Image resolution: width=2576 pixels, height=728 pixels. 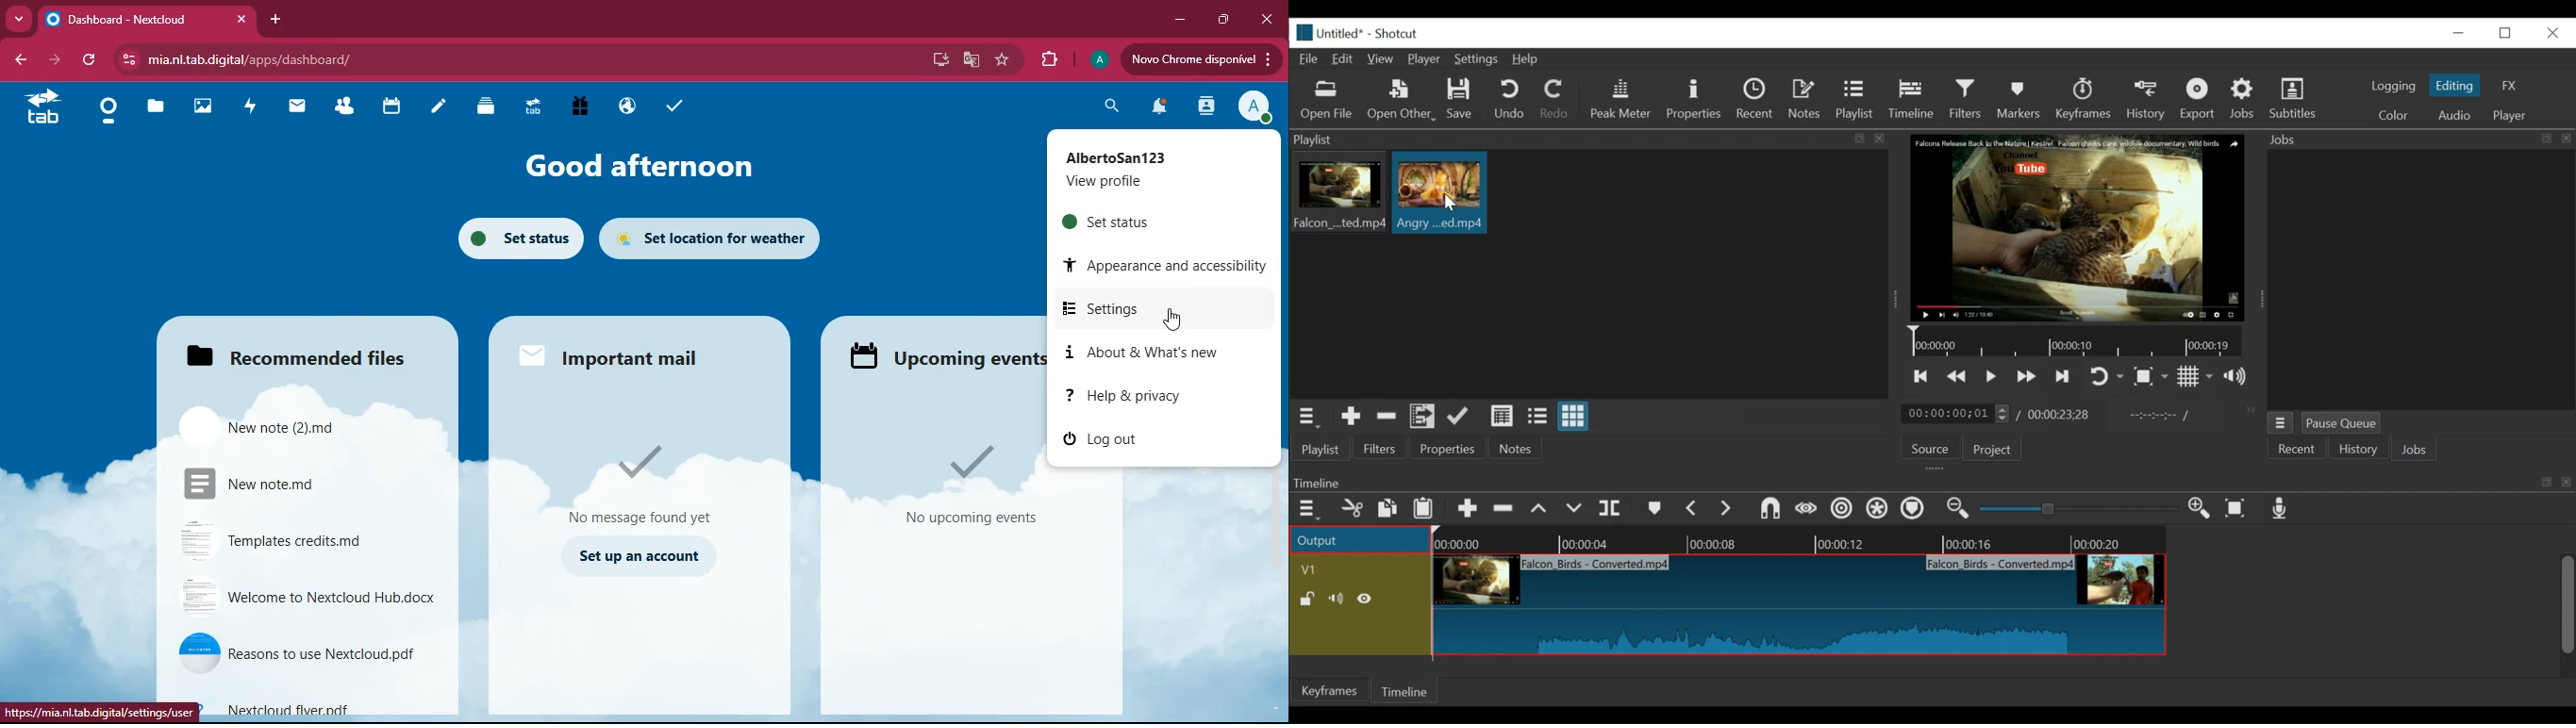 I want to click on Timeline, so click(x=1915, y=97).